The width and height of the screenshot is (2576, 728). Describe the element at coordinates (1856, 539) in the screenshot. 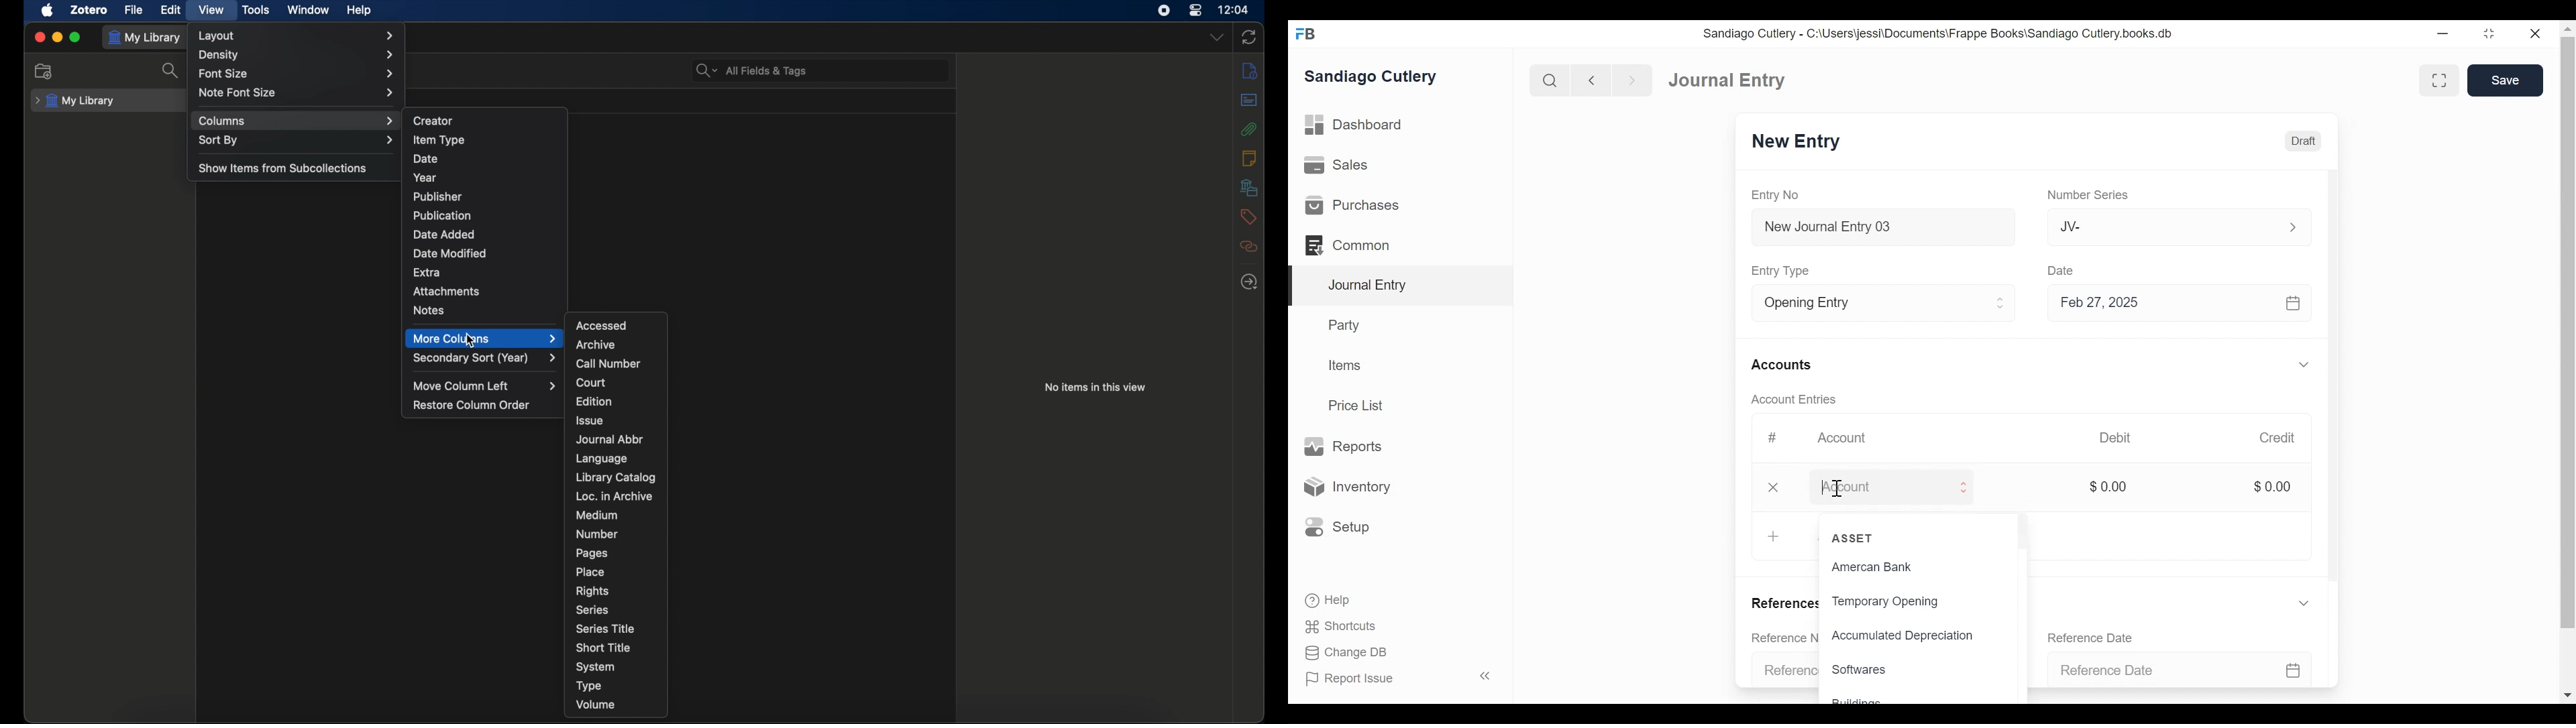

I see `ASSET` at that location.